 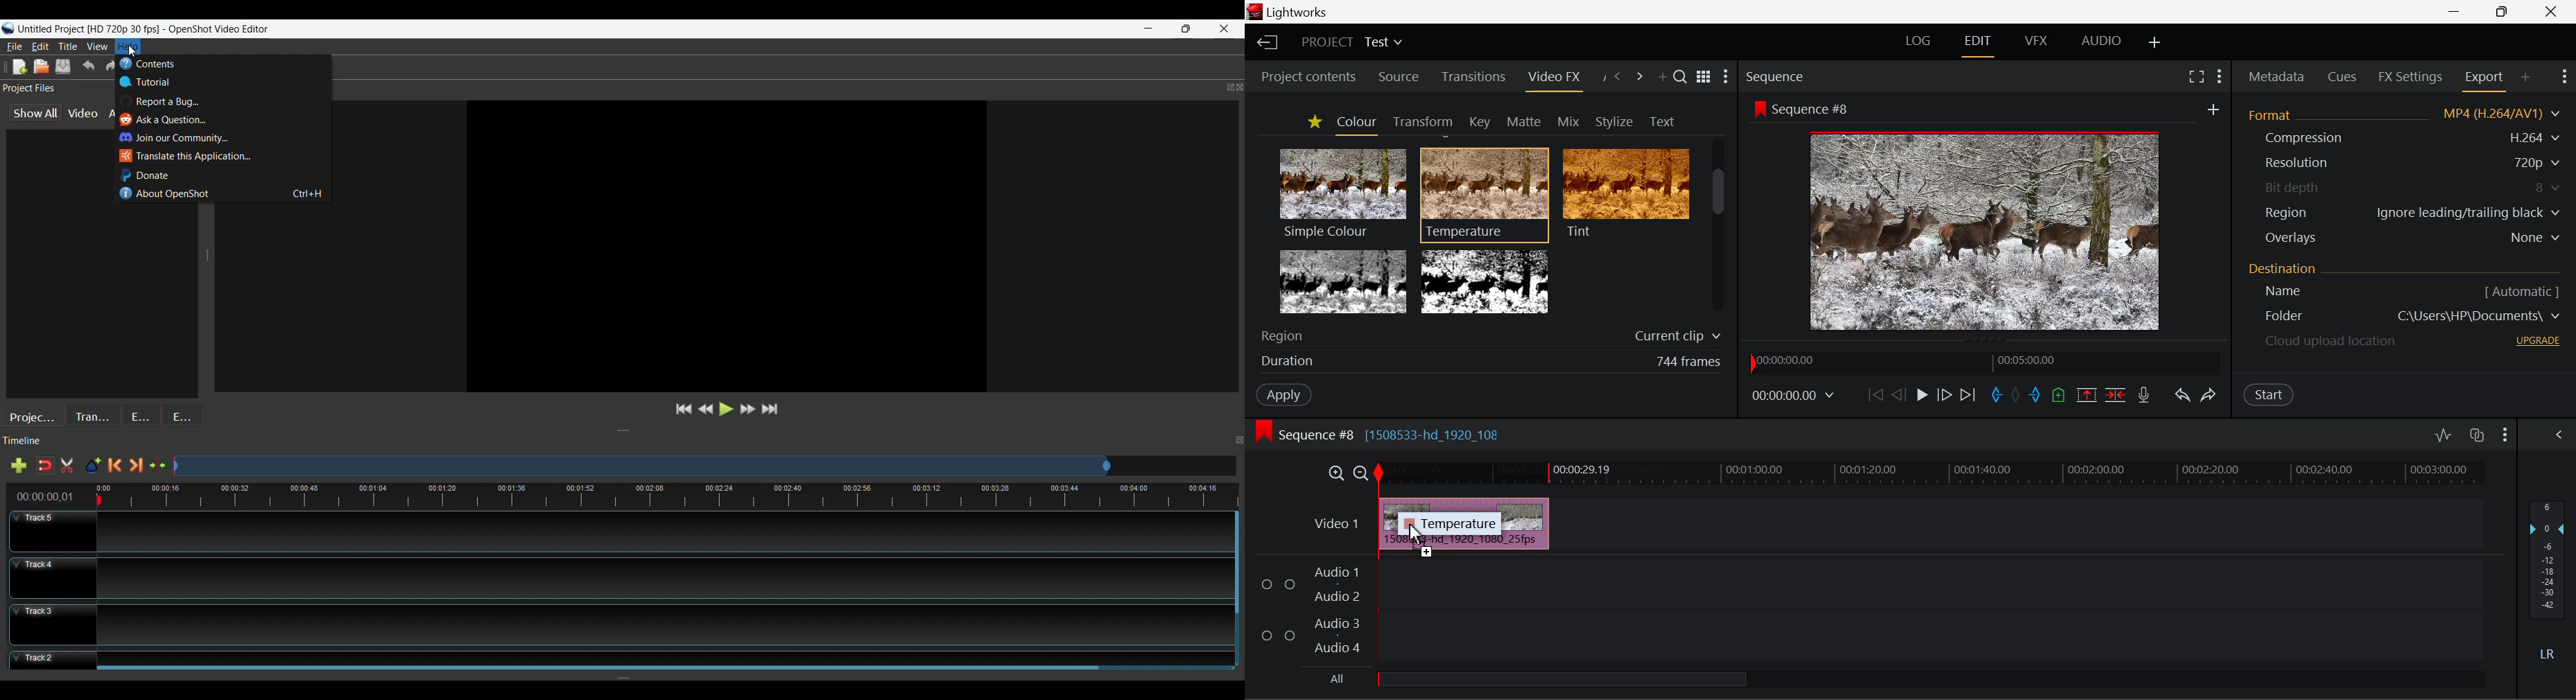 What do you see at coordinates (1978, 45) in the screenshot?
I see `EDIT Layout` at bounding box center [1978, 45].